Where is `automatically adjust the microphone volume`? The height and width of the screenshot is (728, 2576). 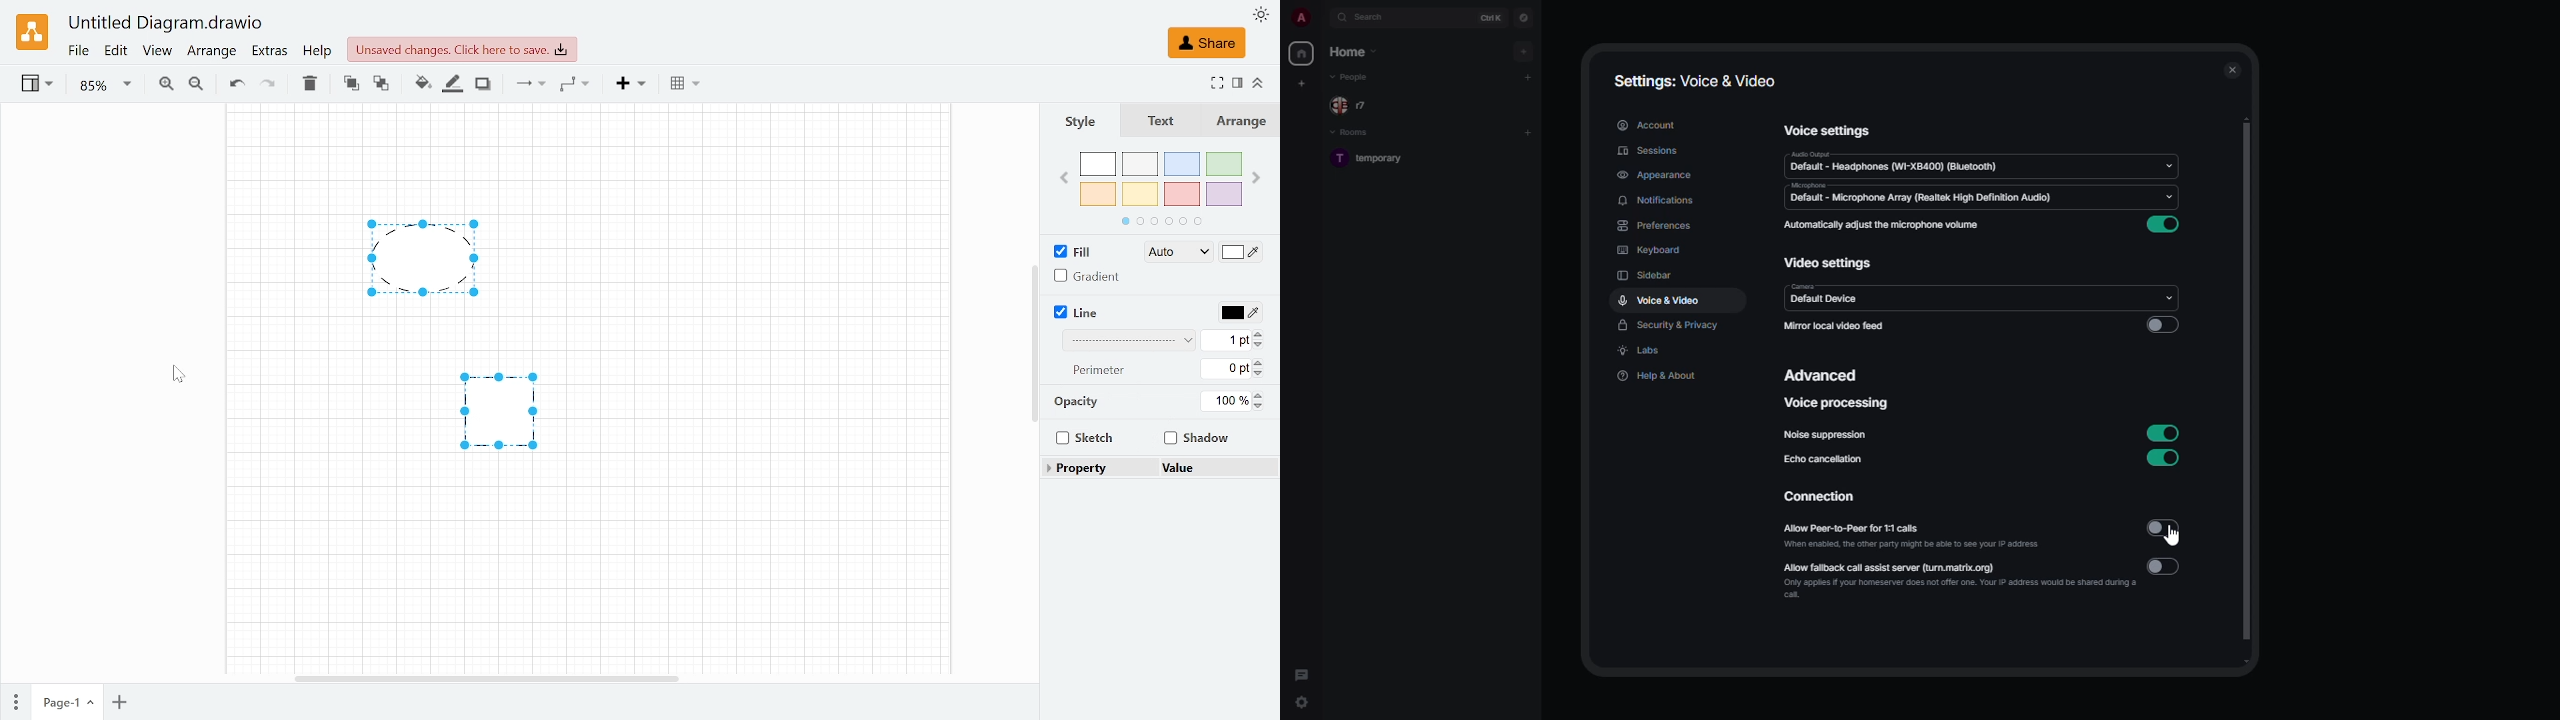 automatically adjust the microphone volume is located at coordinates (1880, 225).